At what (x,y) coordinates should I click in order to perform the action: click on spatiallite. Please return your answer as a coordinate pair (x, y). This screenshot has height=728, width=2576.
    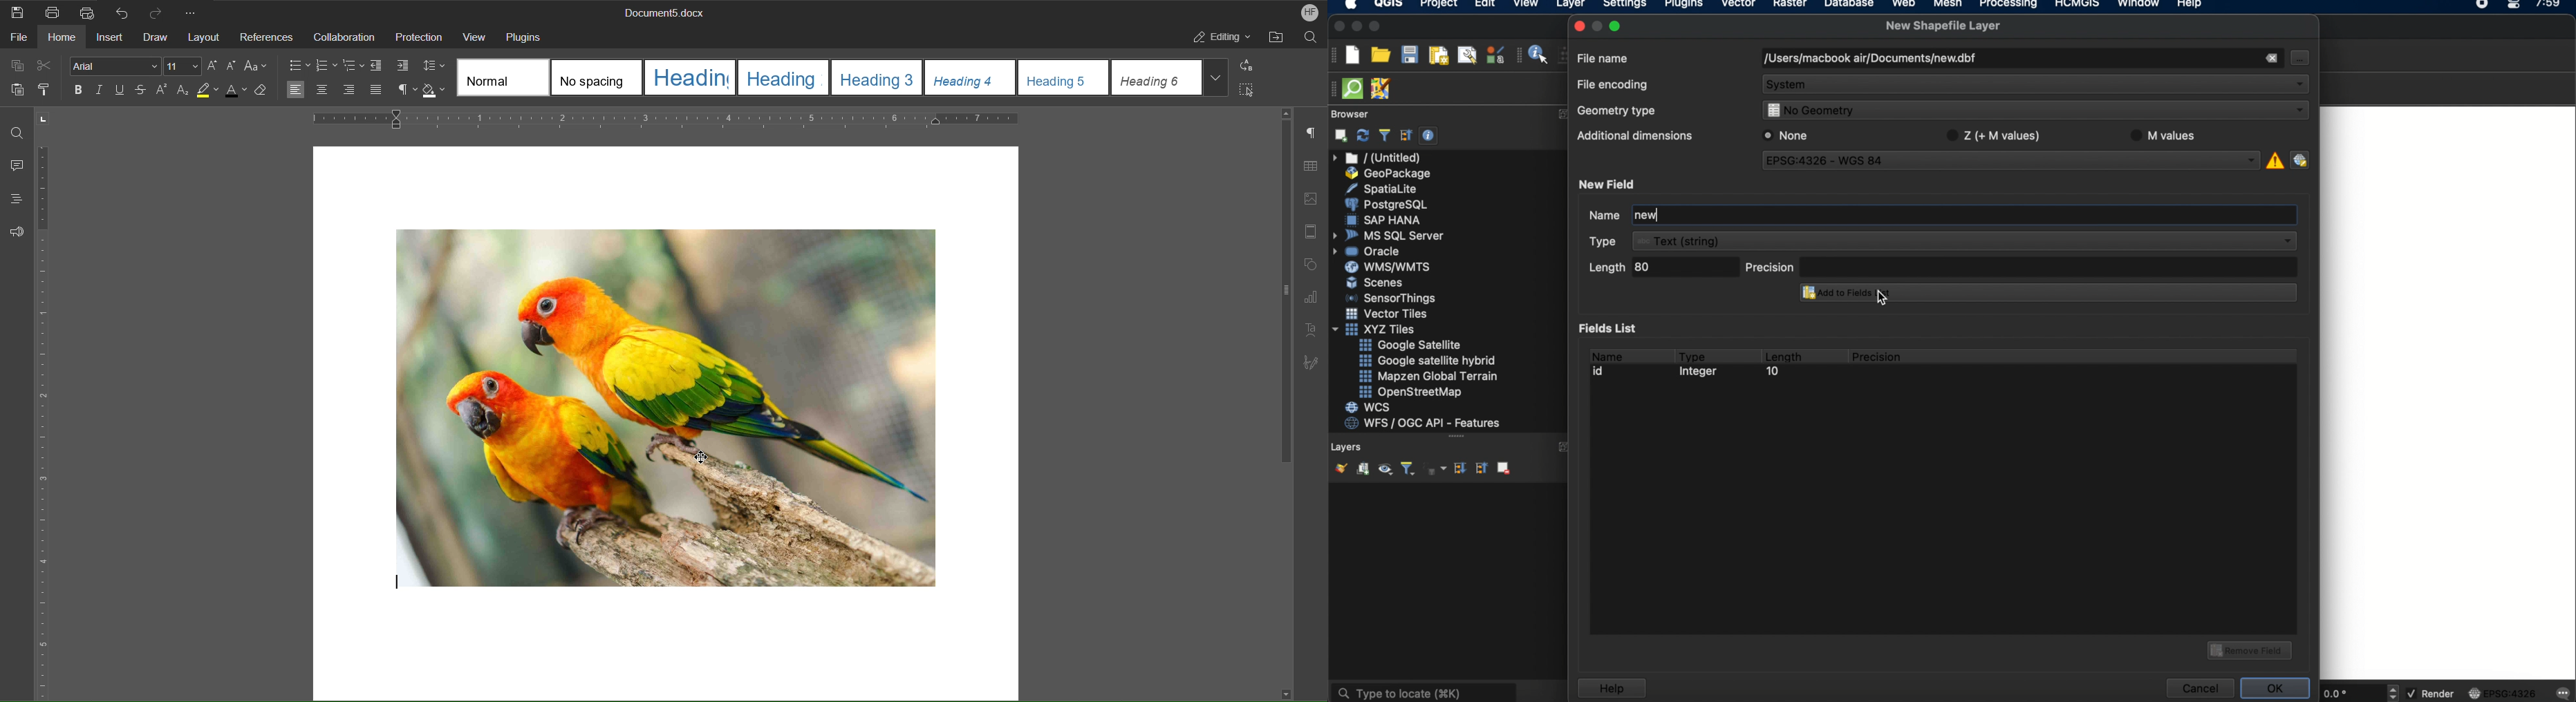
    Looking at the image, I should click on (1384, 189).